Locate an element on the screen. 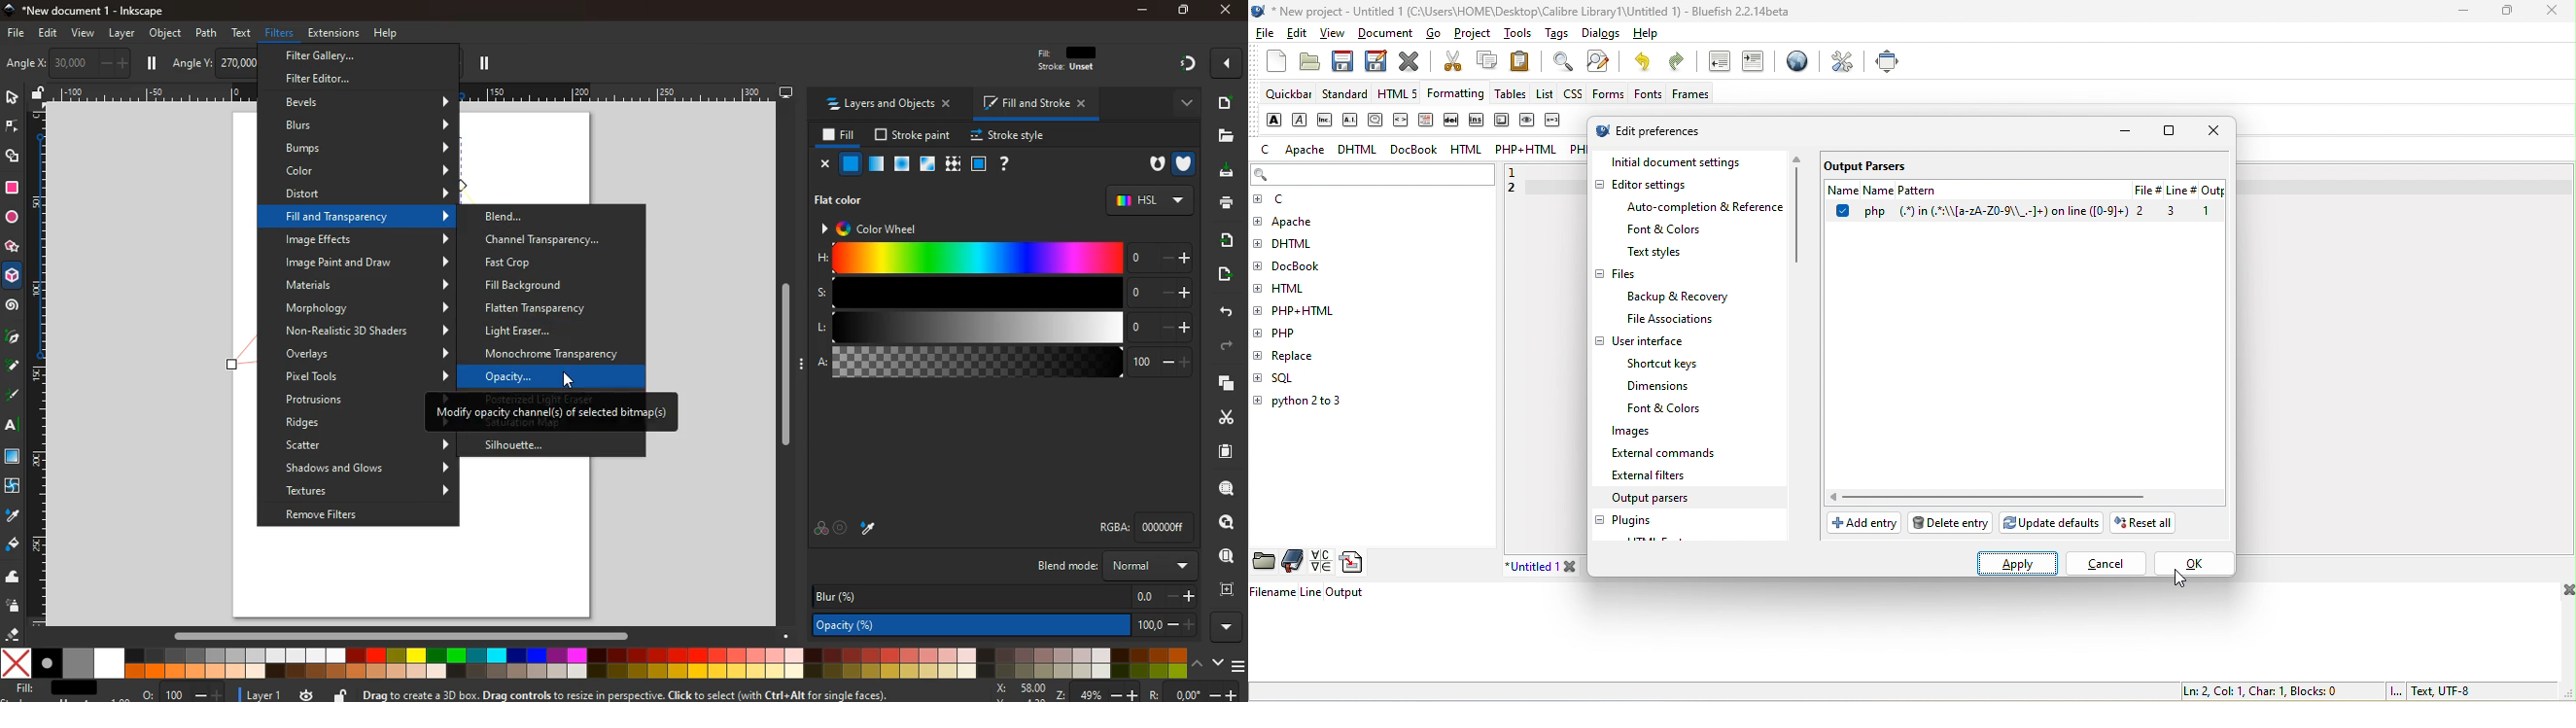 The image size is (2576, 728). charmap is located at coordinates (1320, 562).